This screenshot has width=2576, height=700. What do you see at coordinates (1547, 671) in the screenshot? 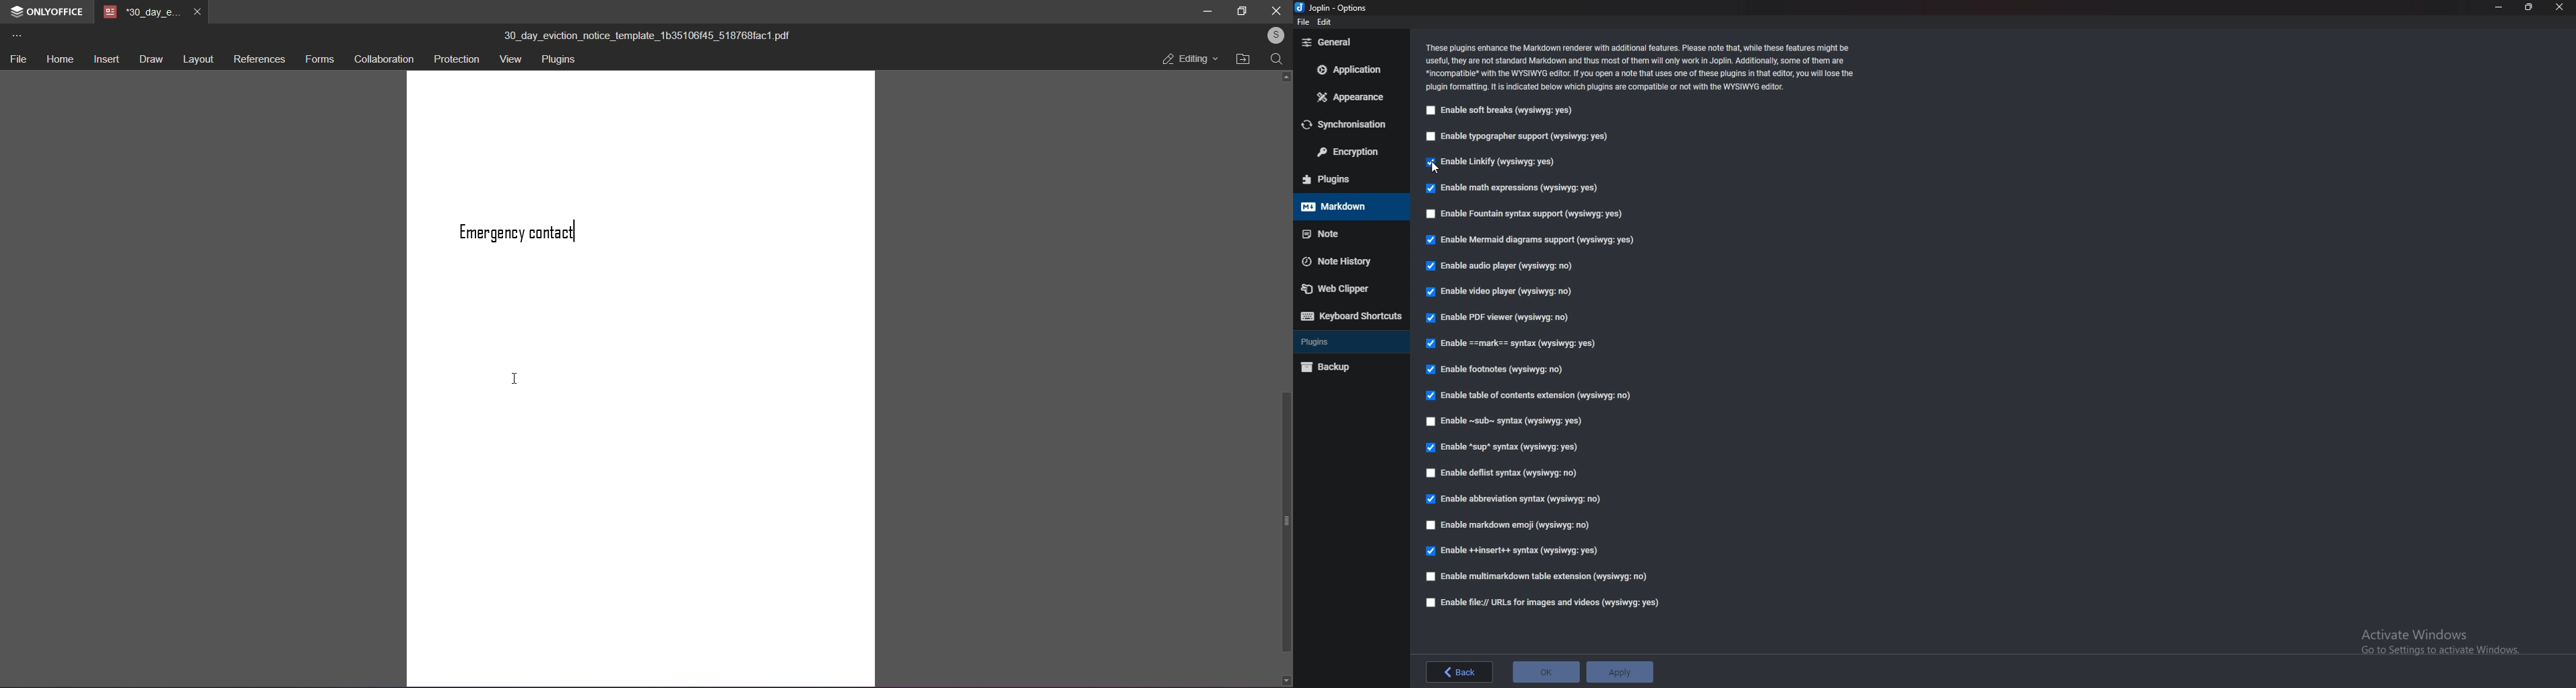
I see `o K` at bounding box center [1547, 671].